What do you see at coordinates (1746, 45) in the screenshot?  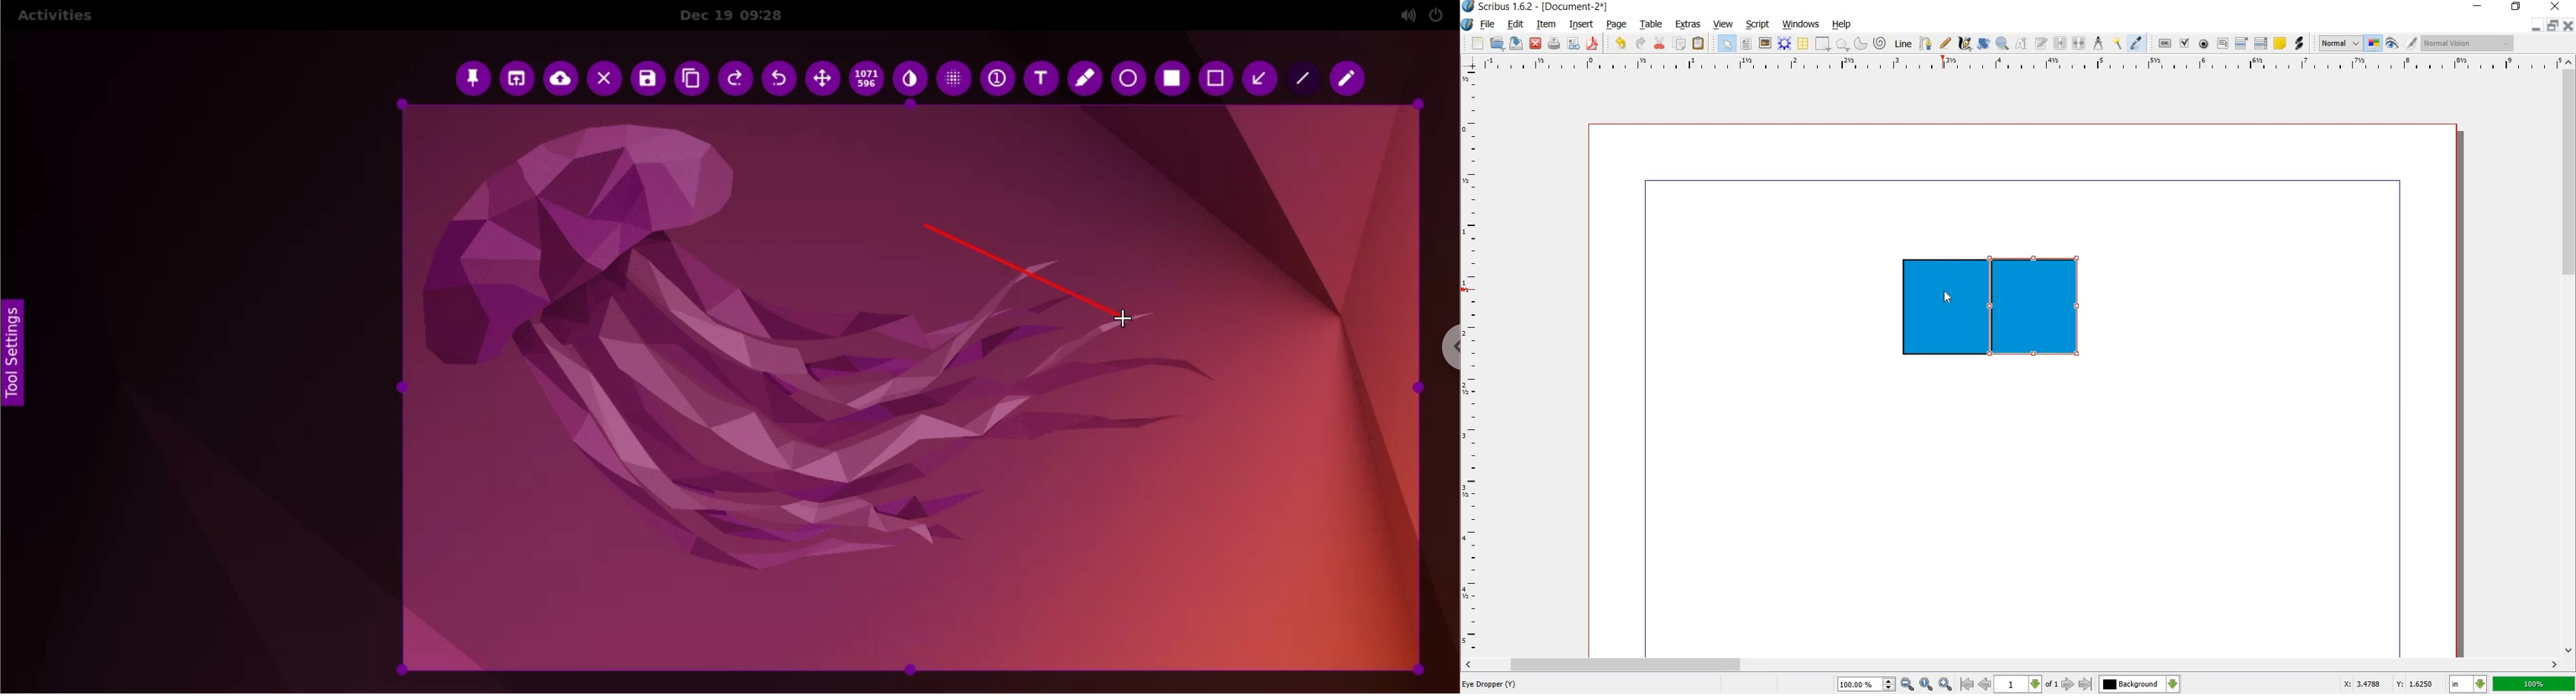 I see `text frame` at bounding box center [1746, 45].